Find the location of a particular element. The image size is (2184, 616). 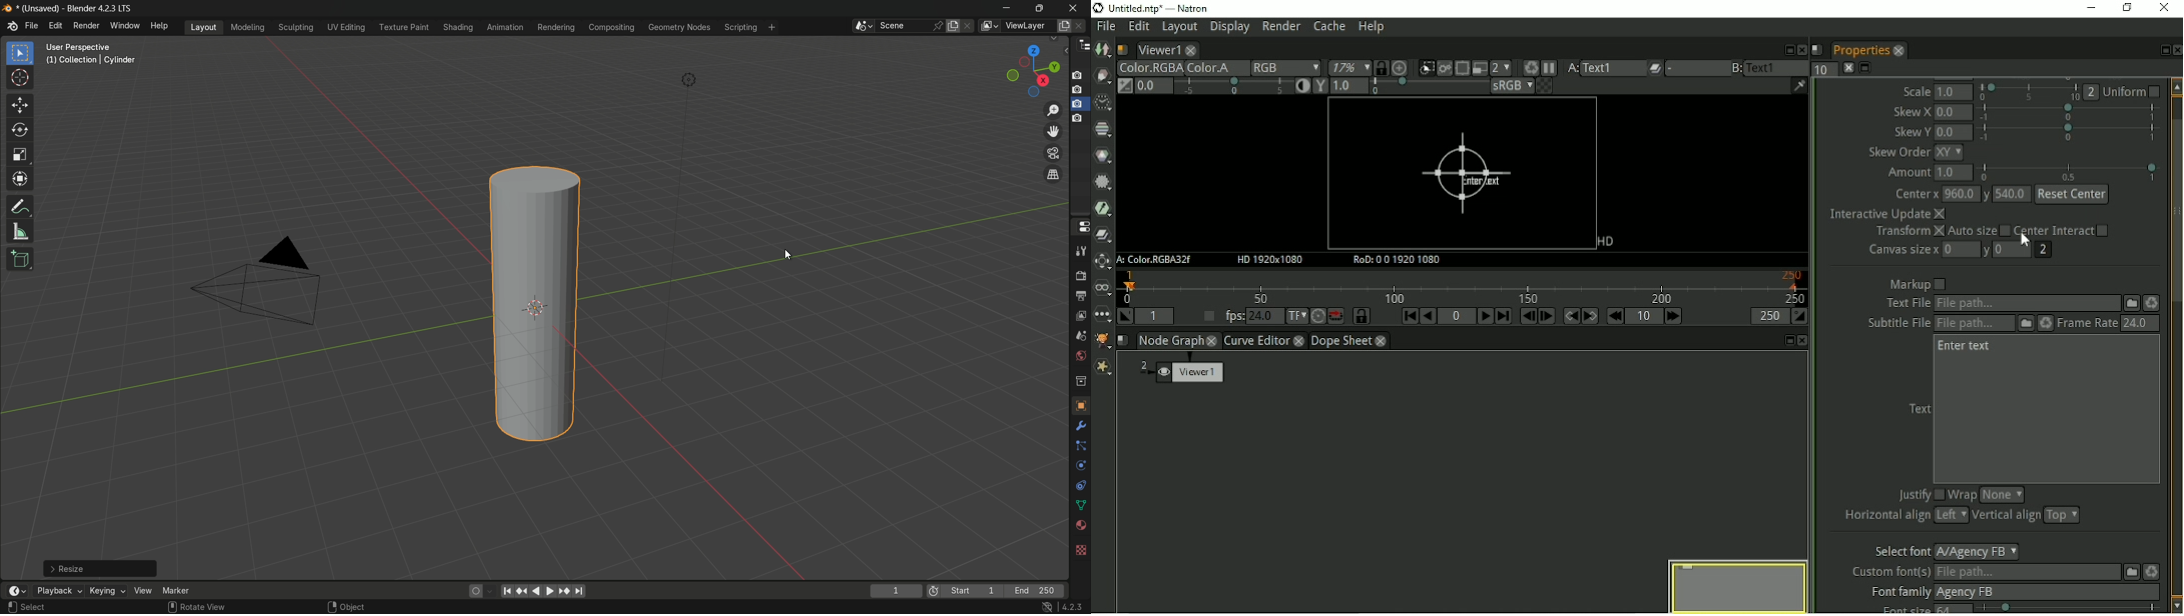

tools is located at coordinates (1079, 428).